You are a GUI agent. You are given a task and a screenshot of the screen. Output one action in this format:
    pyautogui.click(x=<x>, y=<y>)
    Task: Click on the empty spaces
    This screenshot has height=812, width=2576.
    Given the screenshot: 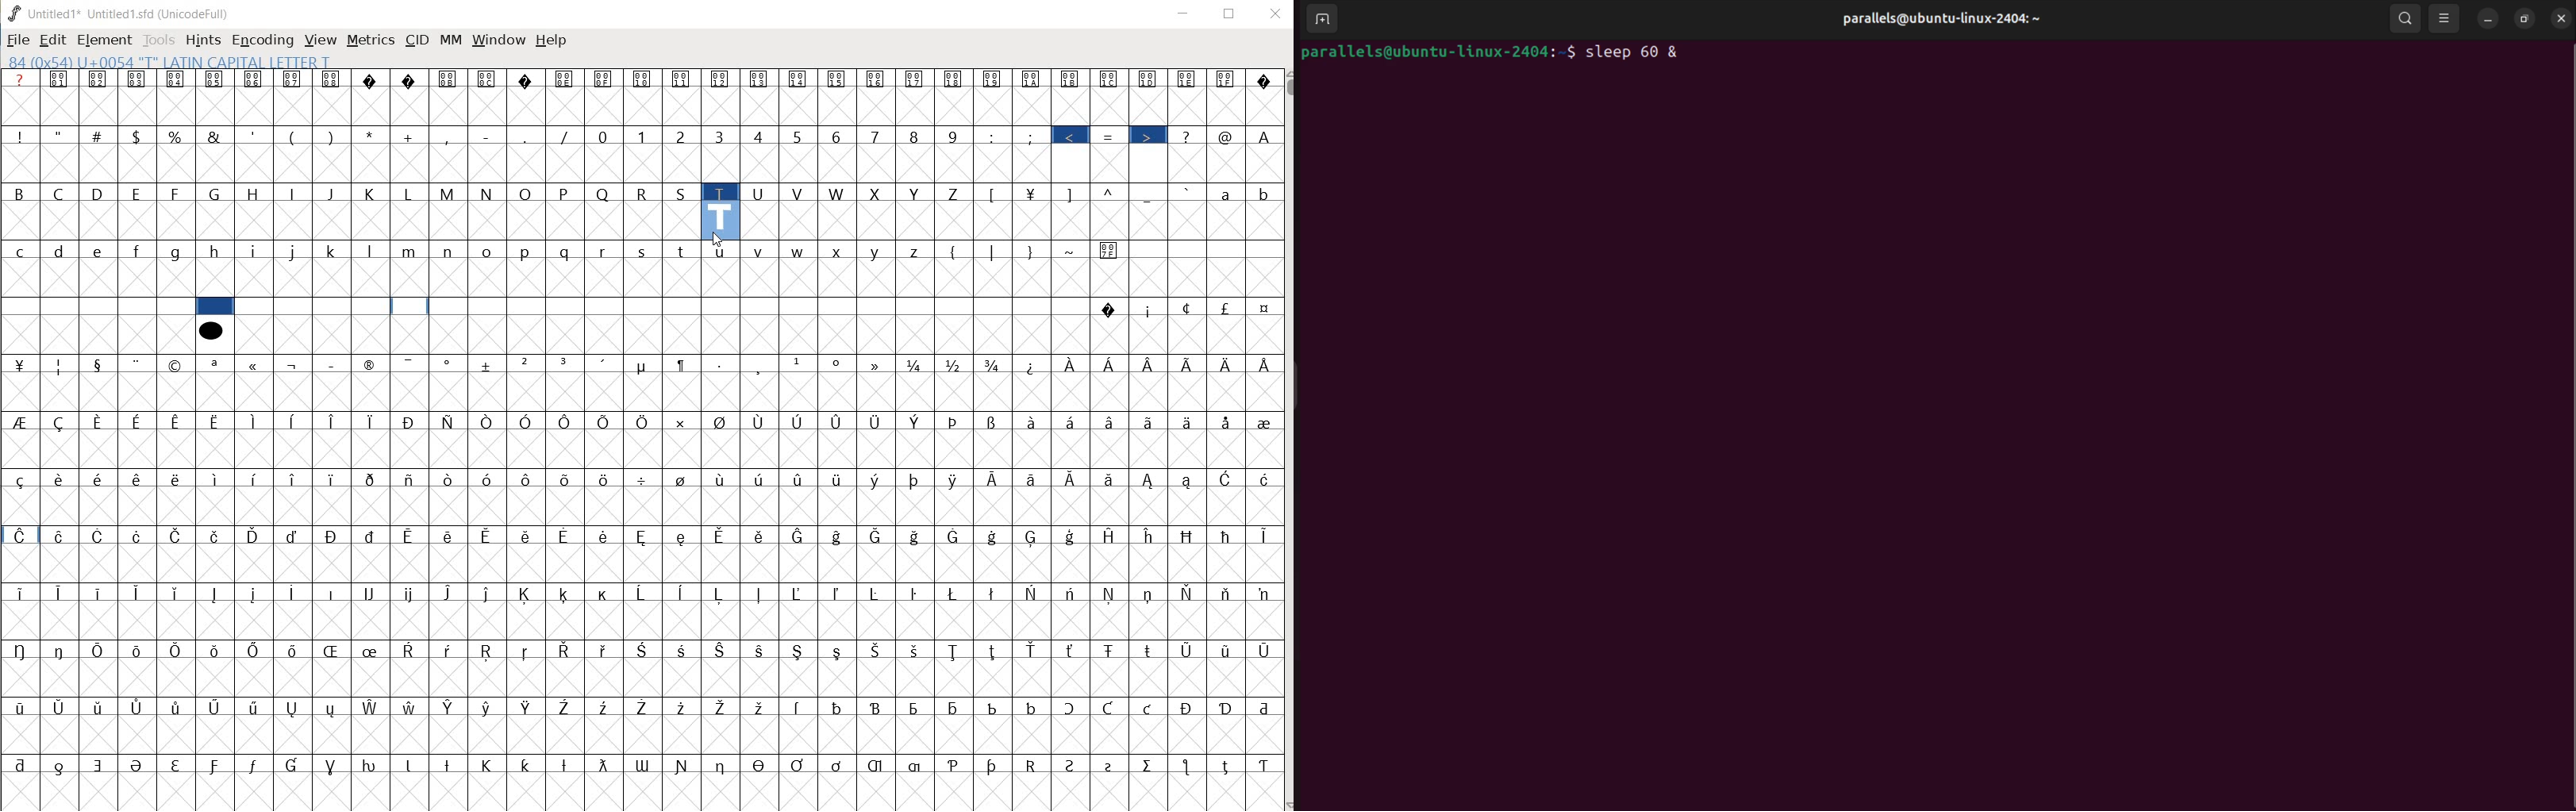 What is the action you would take?
    pyautogui.click(x=1203, y=249)
    